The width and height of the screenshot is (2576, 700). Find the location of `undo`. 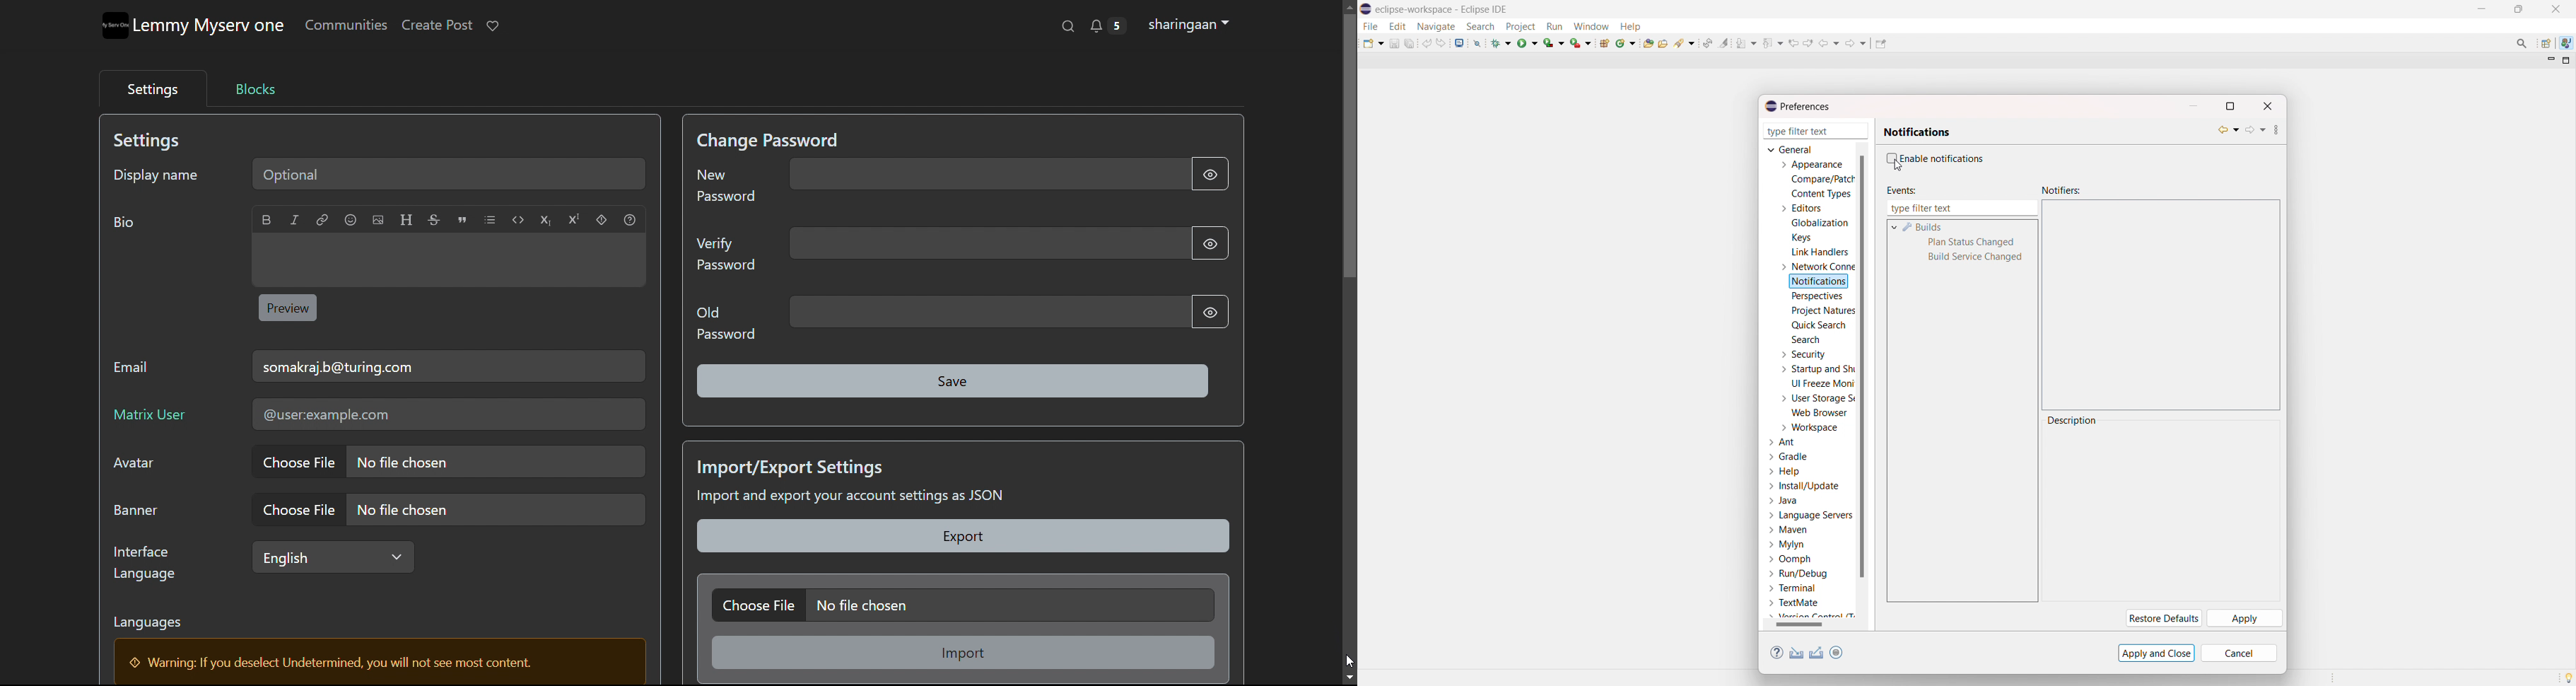

undo is located at coordinates (1427, 43).